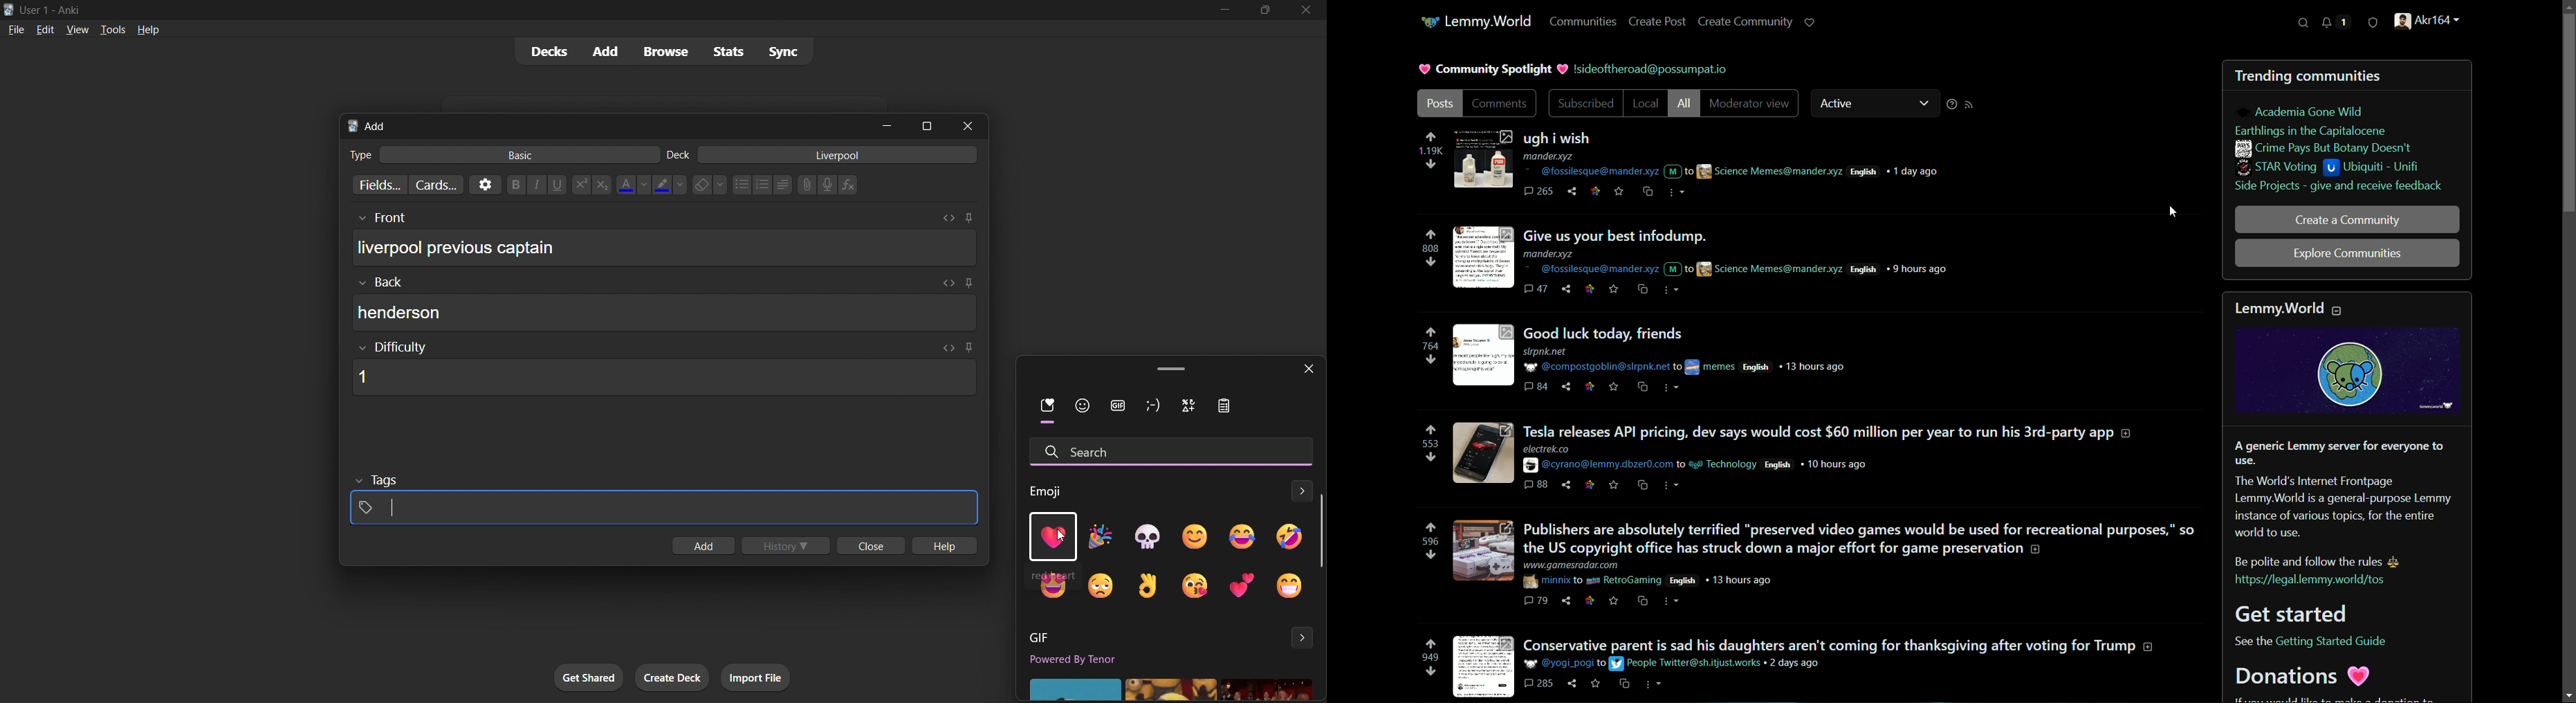  What do you see at coordinates (701, 547) in the screenshot?
I see `add` at bounding box center [701, 547].